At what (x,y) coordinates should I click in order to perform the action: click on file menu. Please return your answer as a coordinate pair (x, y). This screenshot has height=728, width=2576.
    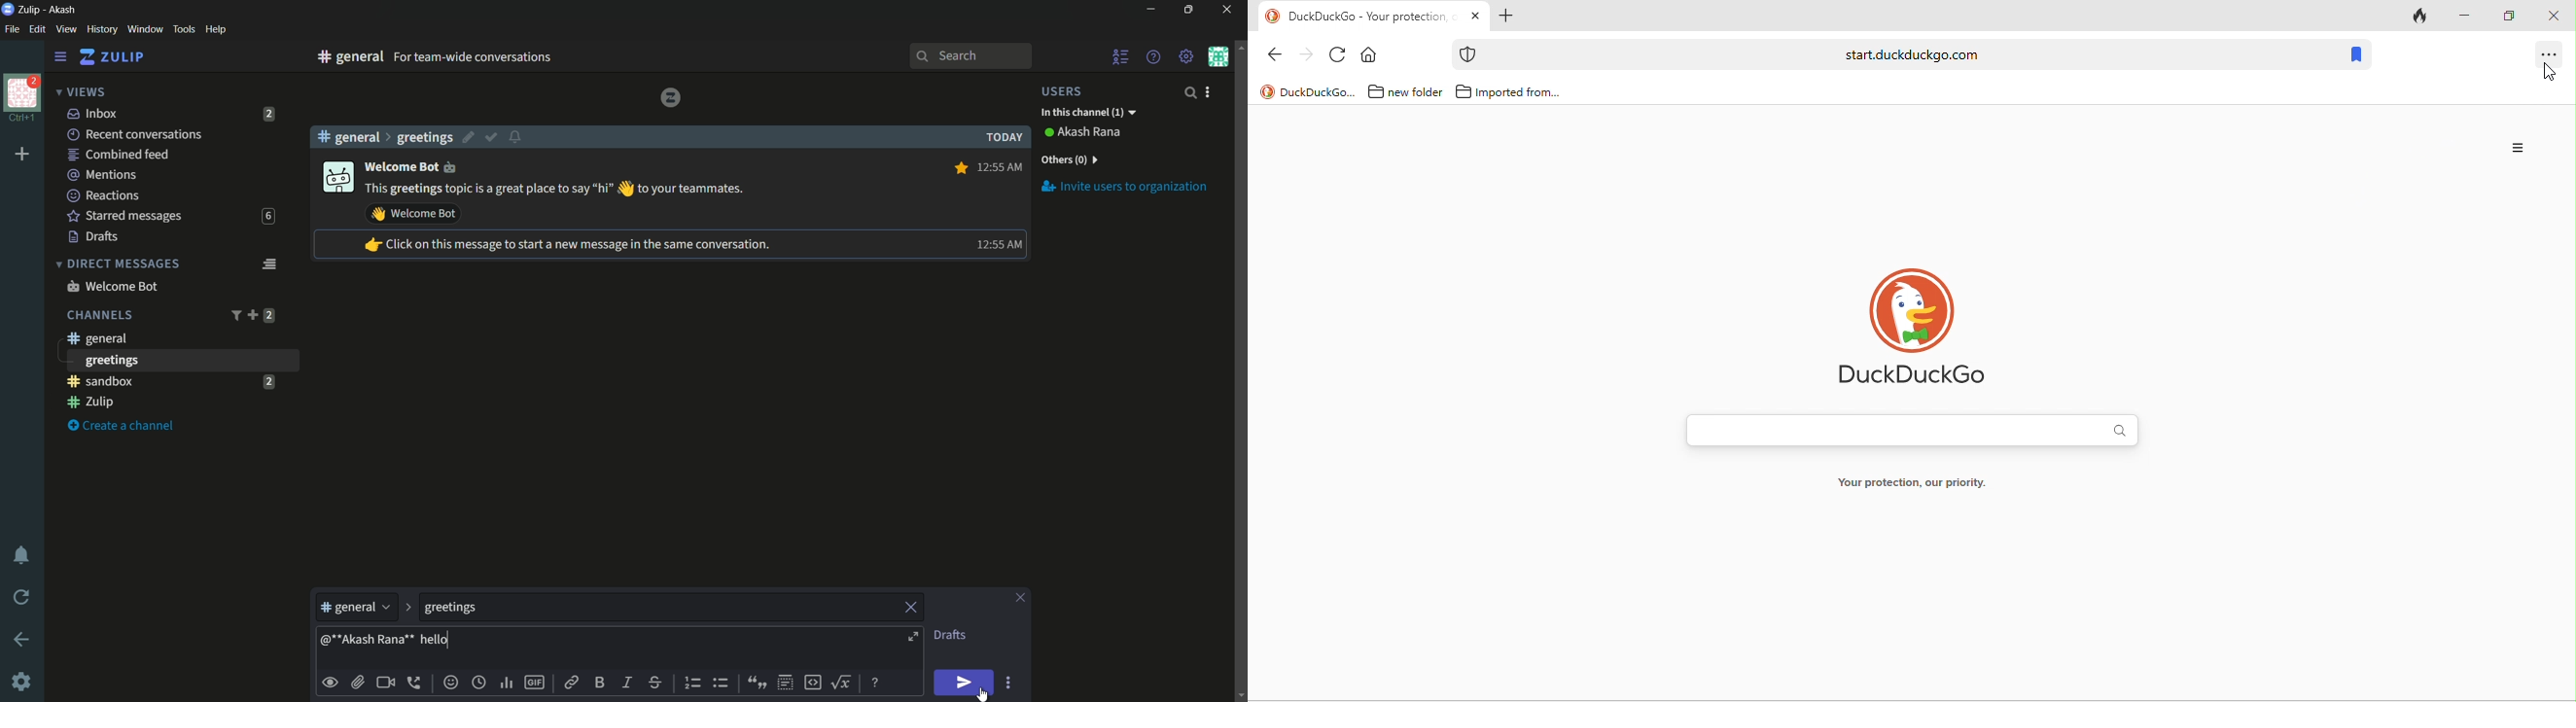
    Looking at the image, I should click on (12, 30).